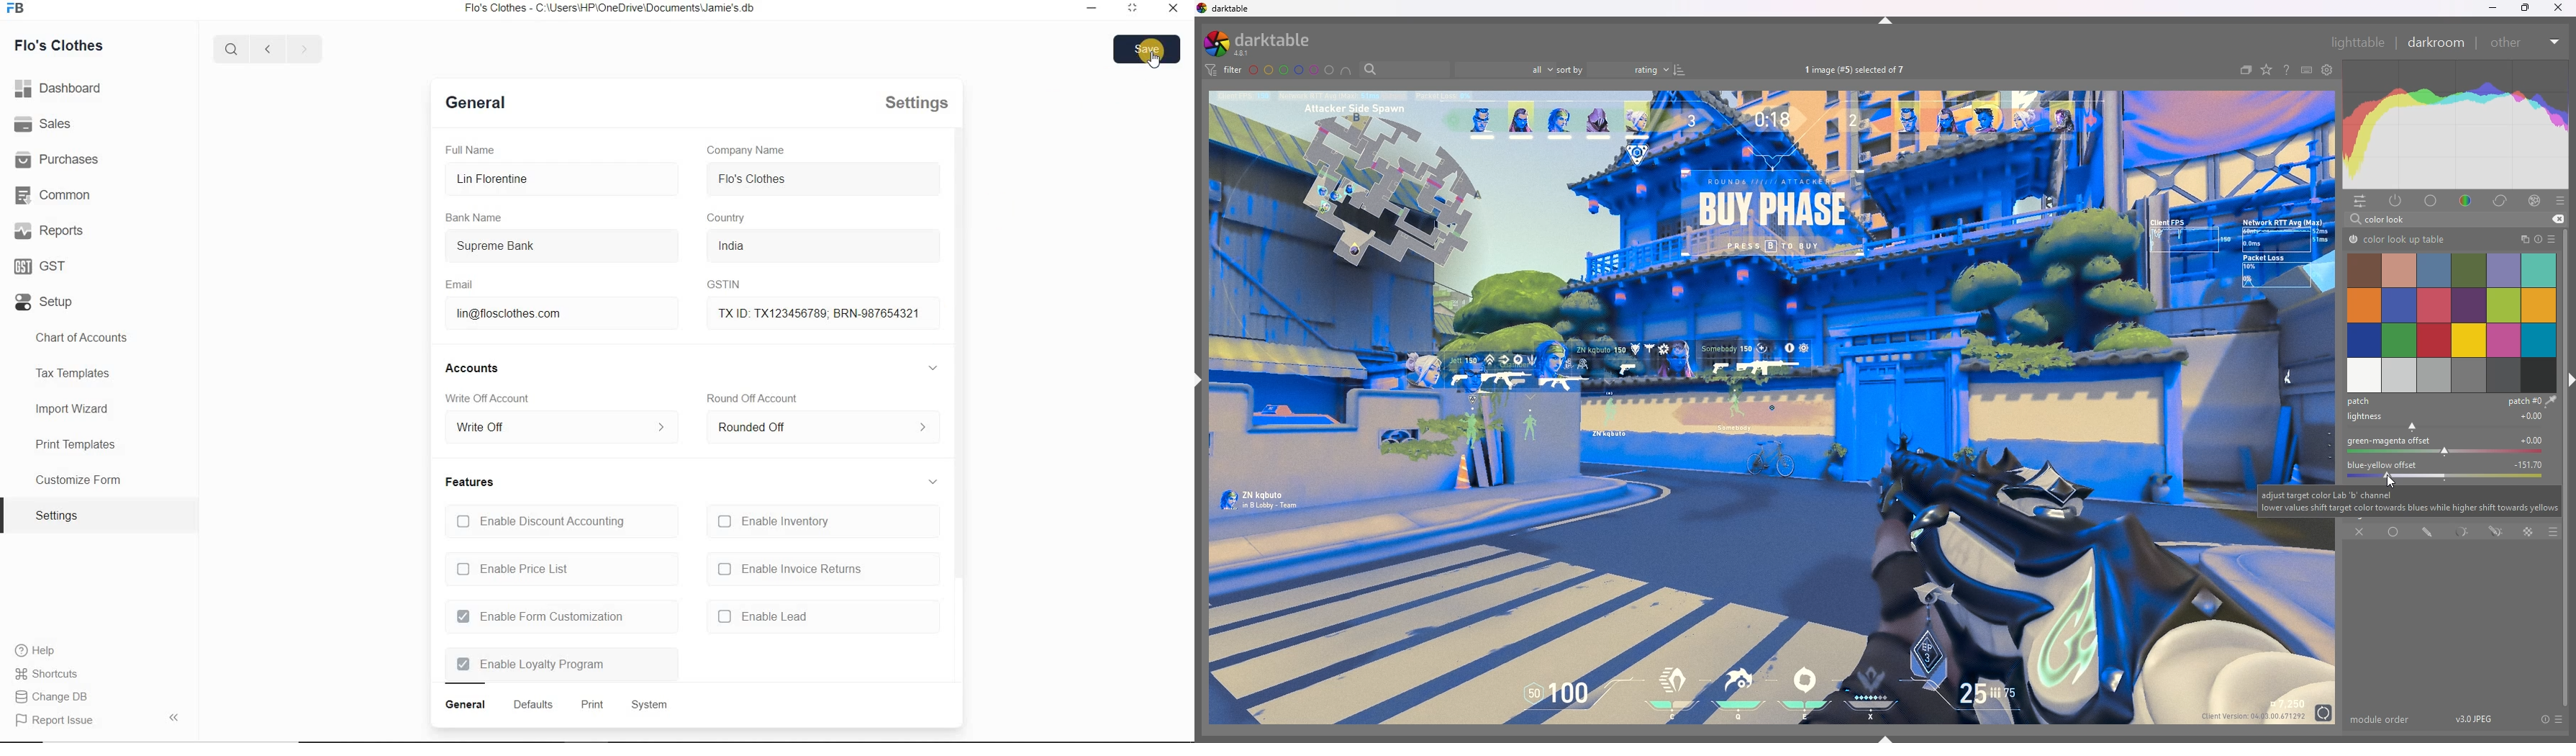  I want to click on color labels, so click(1290, 69).